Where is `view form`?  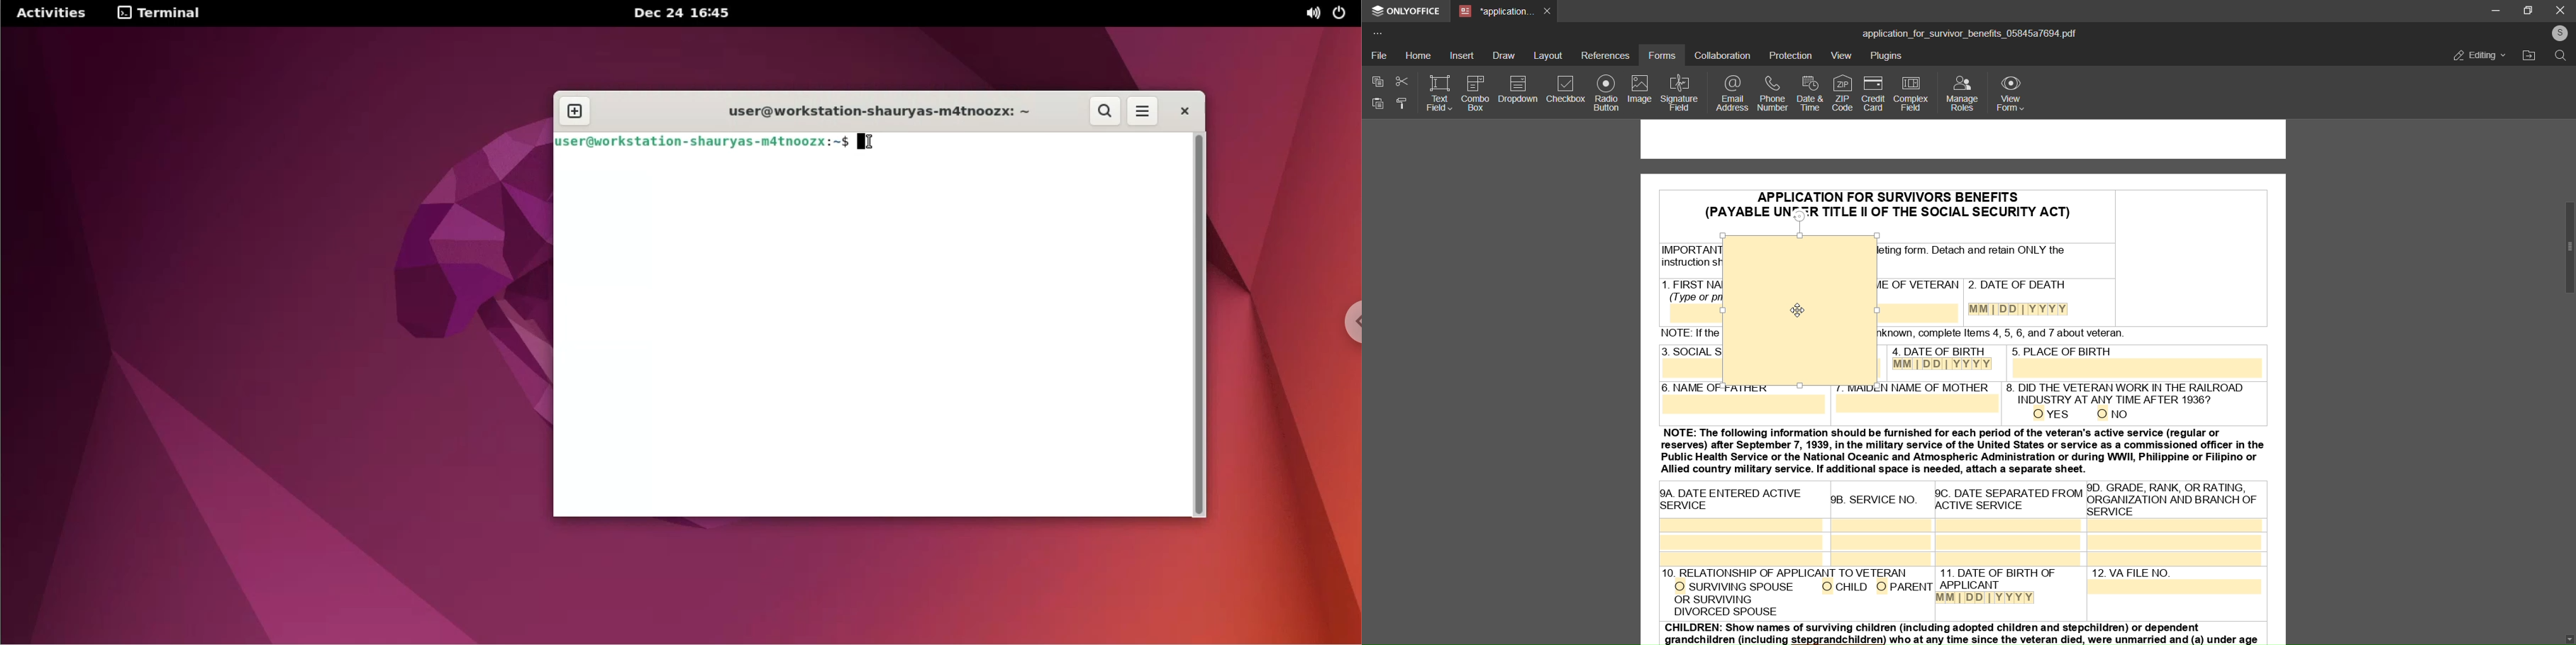
view form is located at coordinates (2014, 93).